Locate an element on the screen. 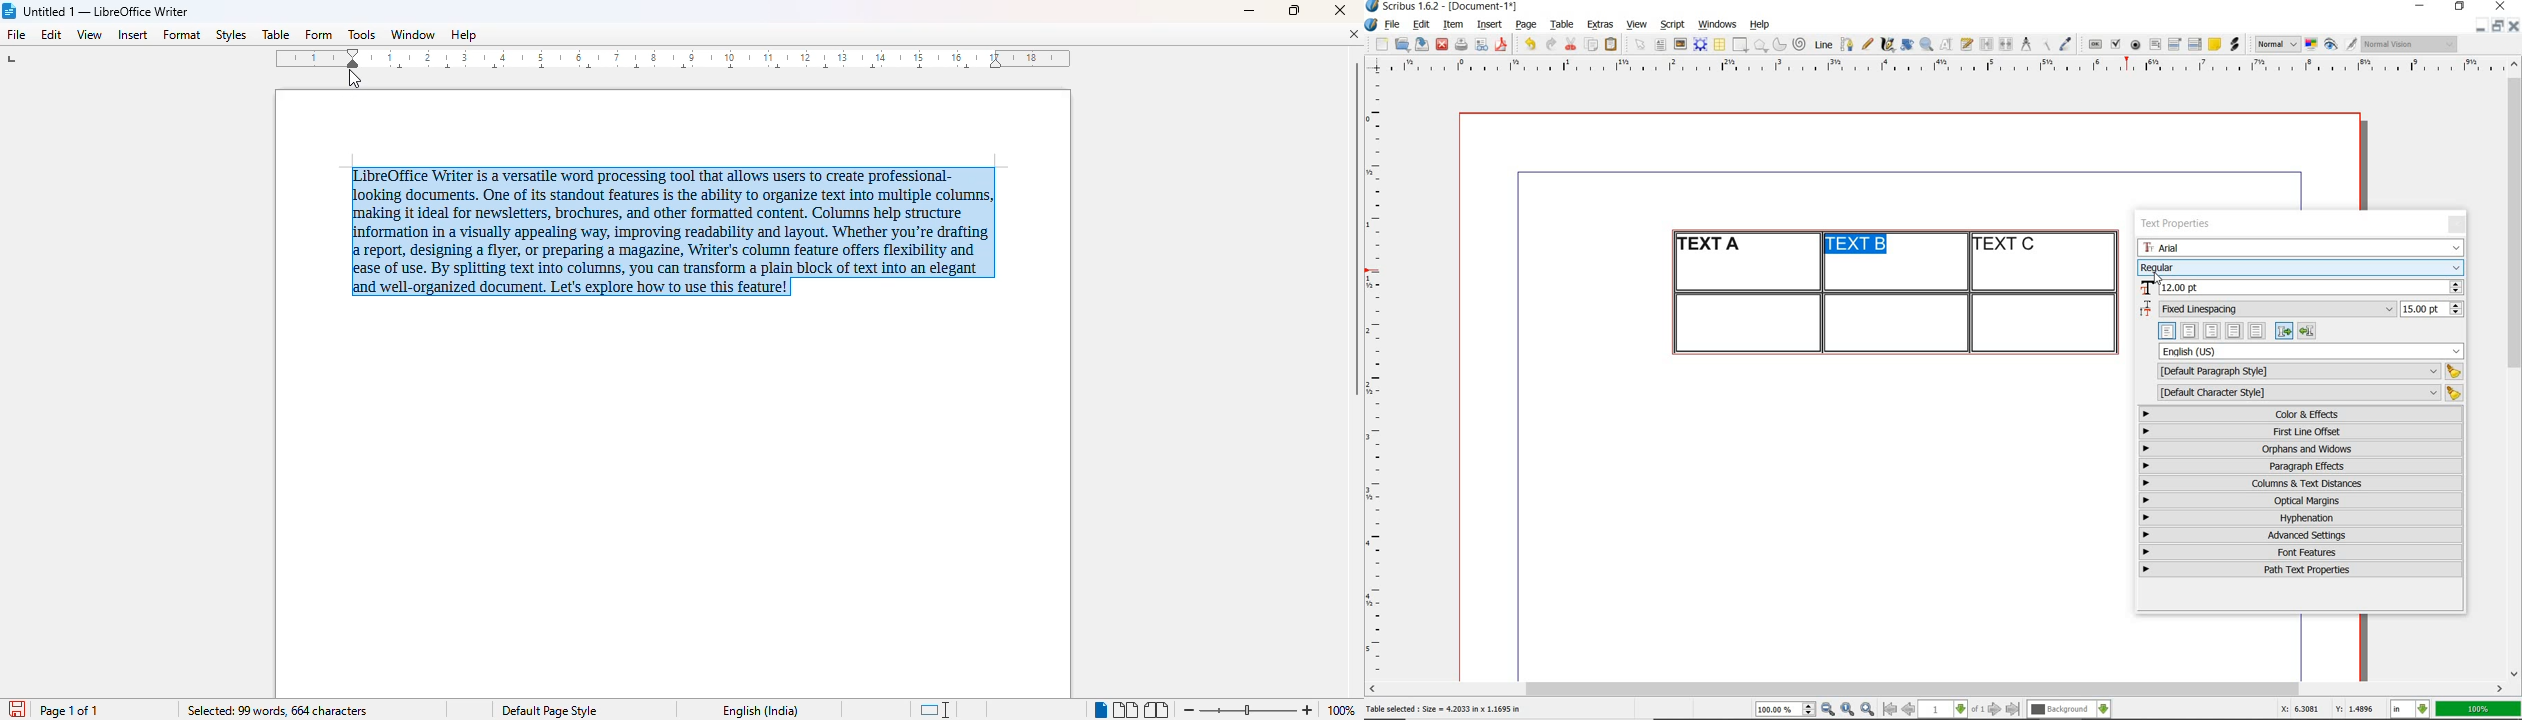  Table selected : Size = 4.2033 in x 1.1695 in is located at coordinates (1444, 708).